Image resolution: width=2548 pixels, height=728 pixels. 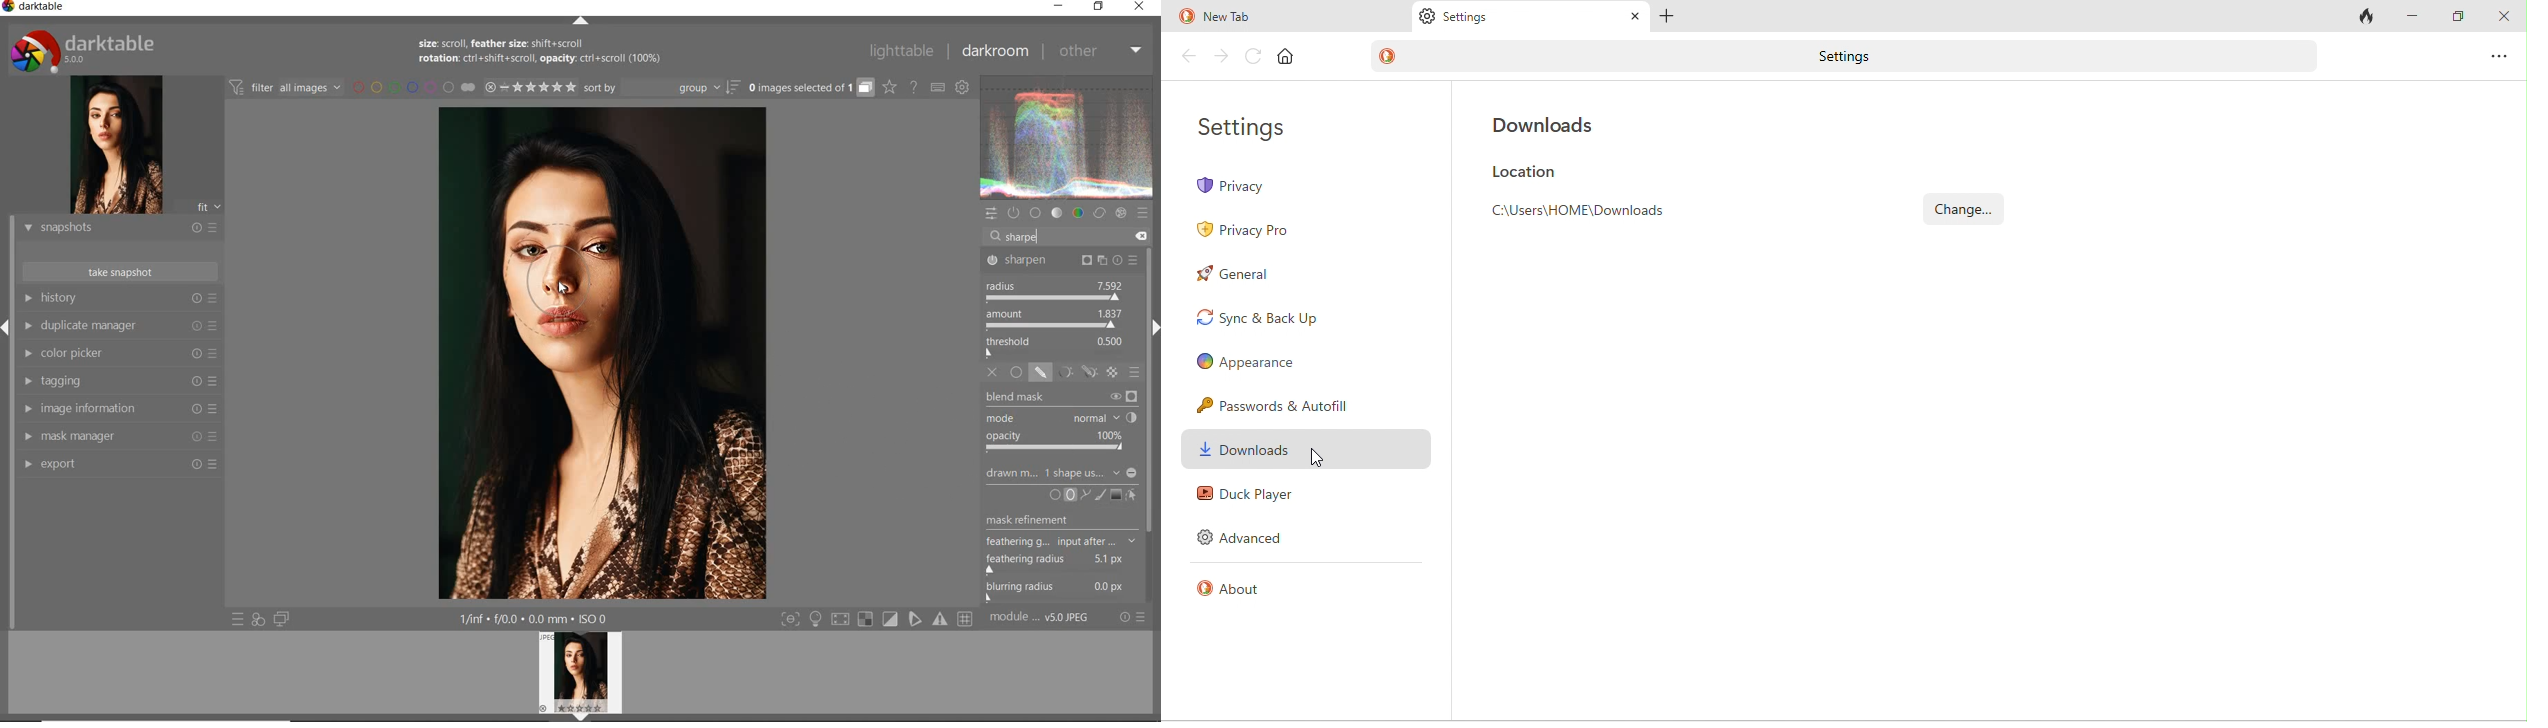 What do you see at coordinates (38, 8) in the screenshot?
I see `SYSTEM NAME` at bounding box center [38, 8].